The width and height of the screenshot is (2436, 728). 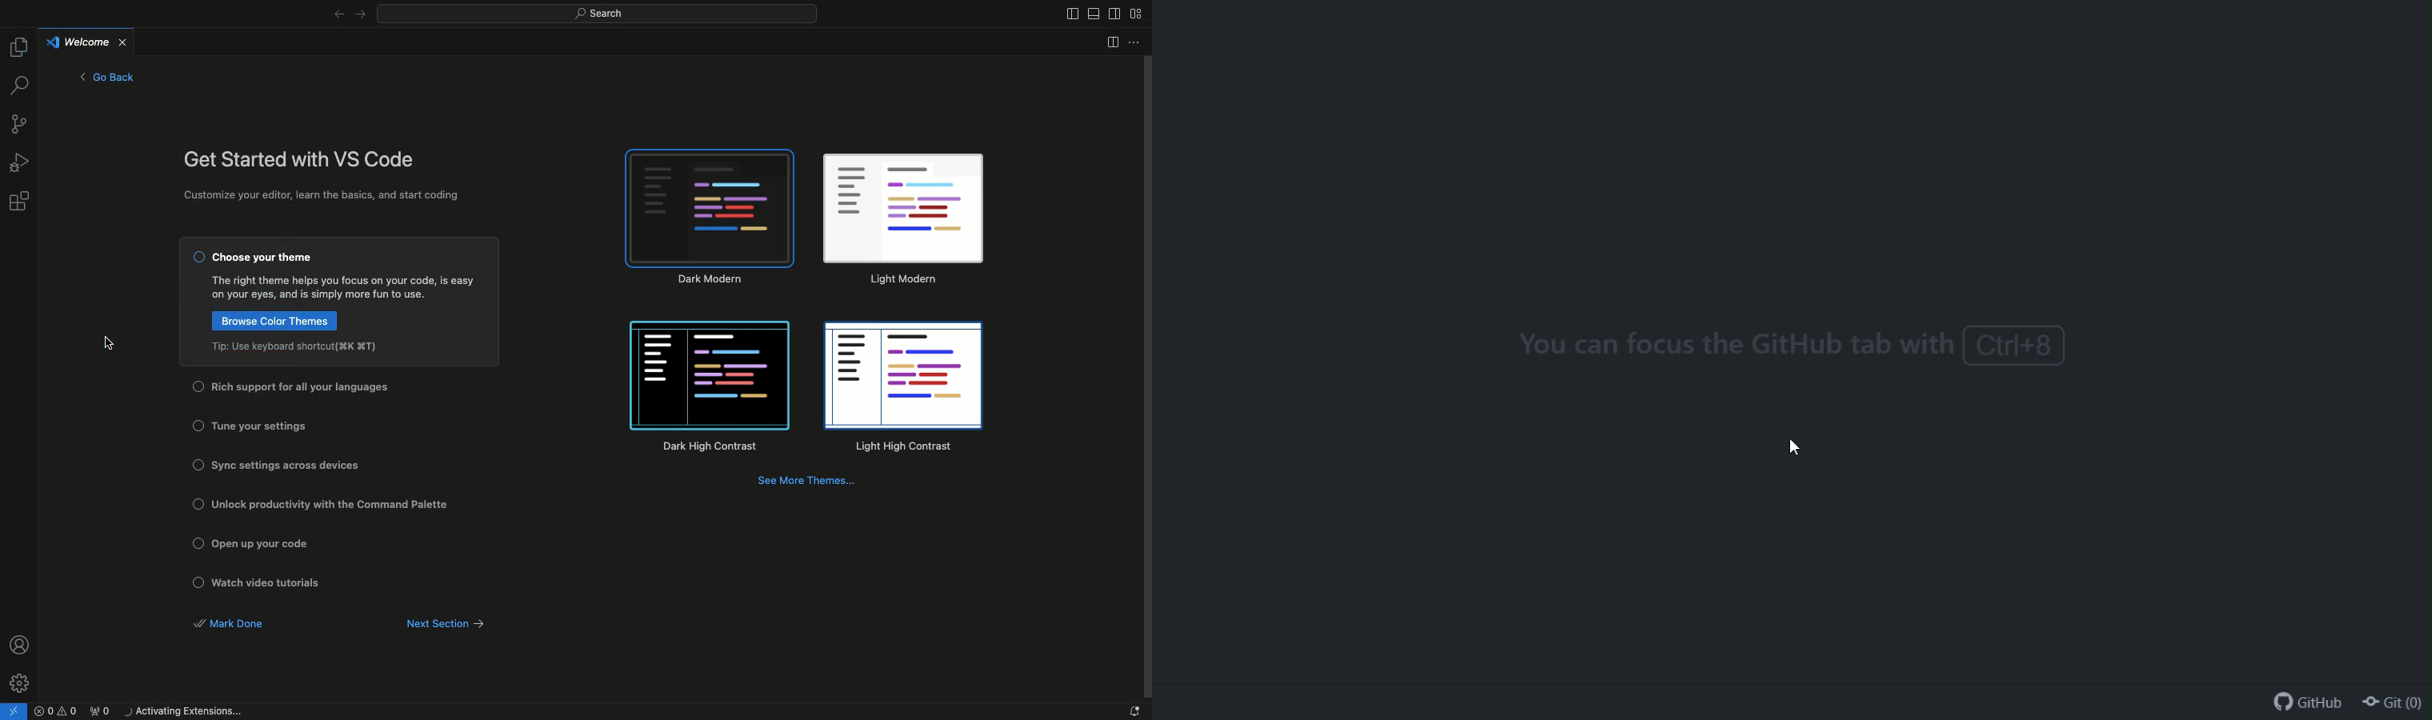 I want to click on Tune your settings, so click(x=259, y=426).